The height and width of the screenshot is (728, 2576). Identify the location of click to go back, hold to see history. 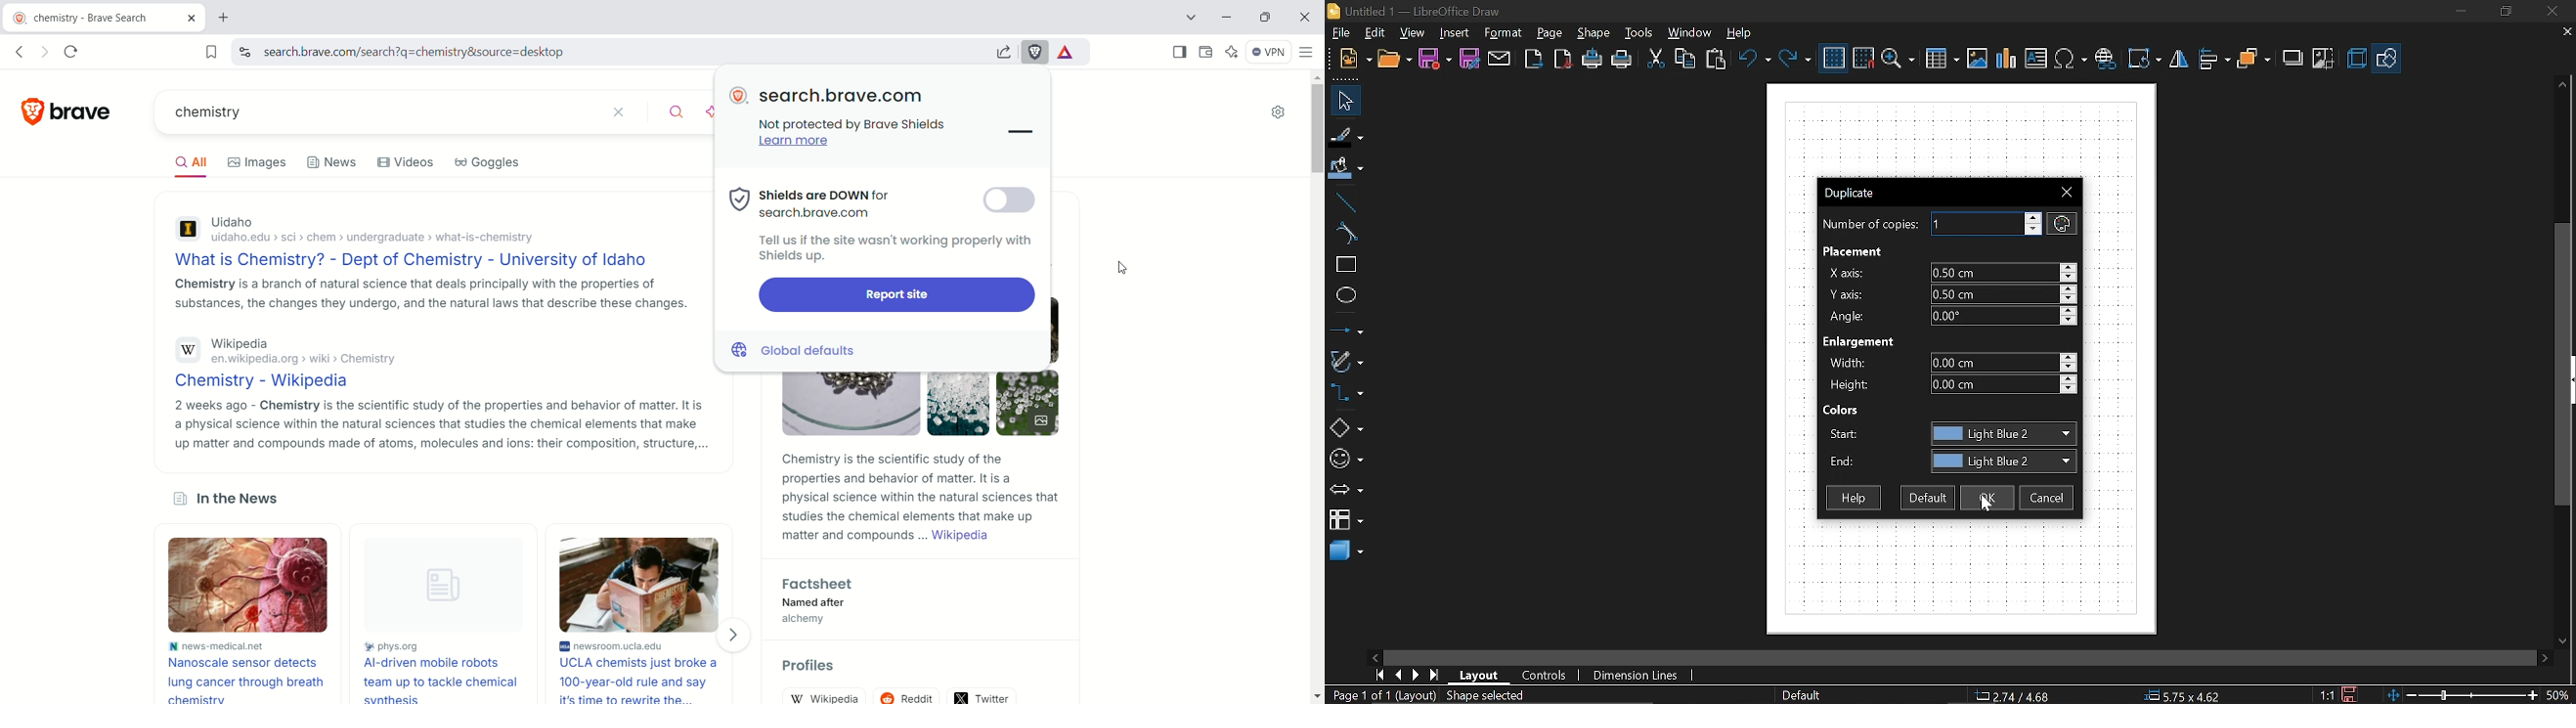
(23, 51).